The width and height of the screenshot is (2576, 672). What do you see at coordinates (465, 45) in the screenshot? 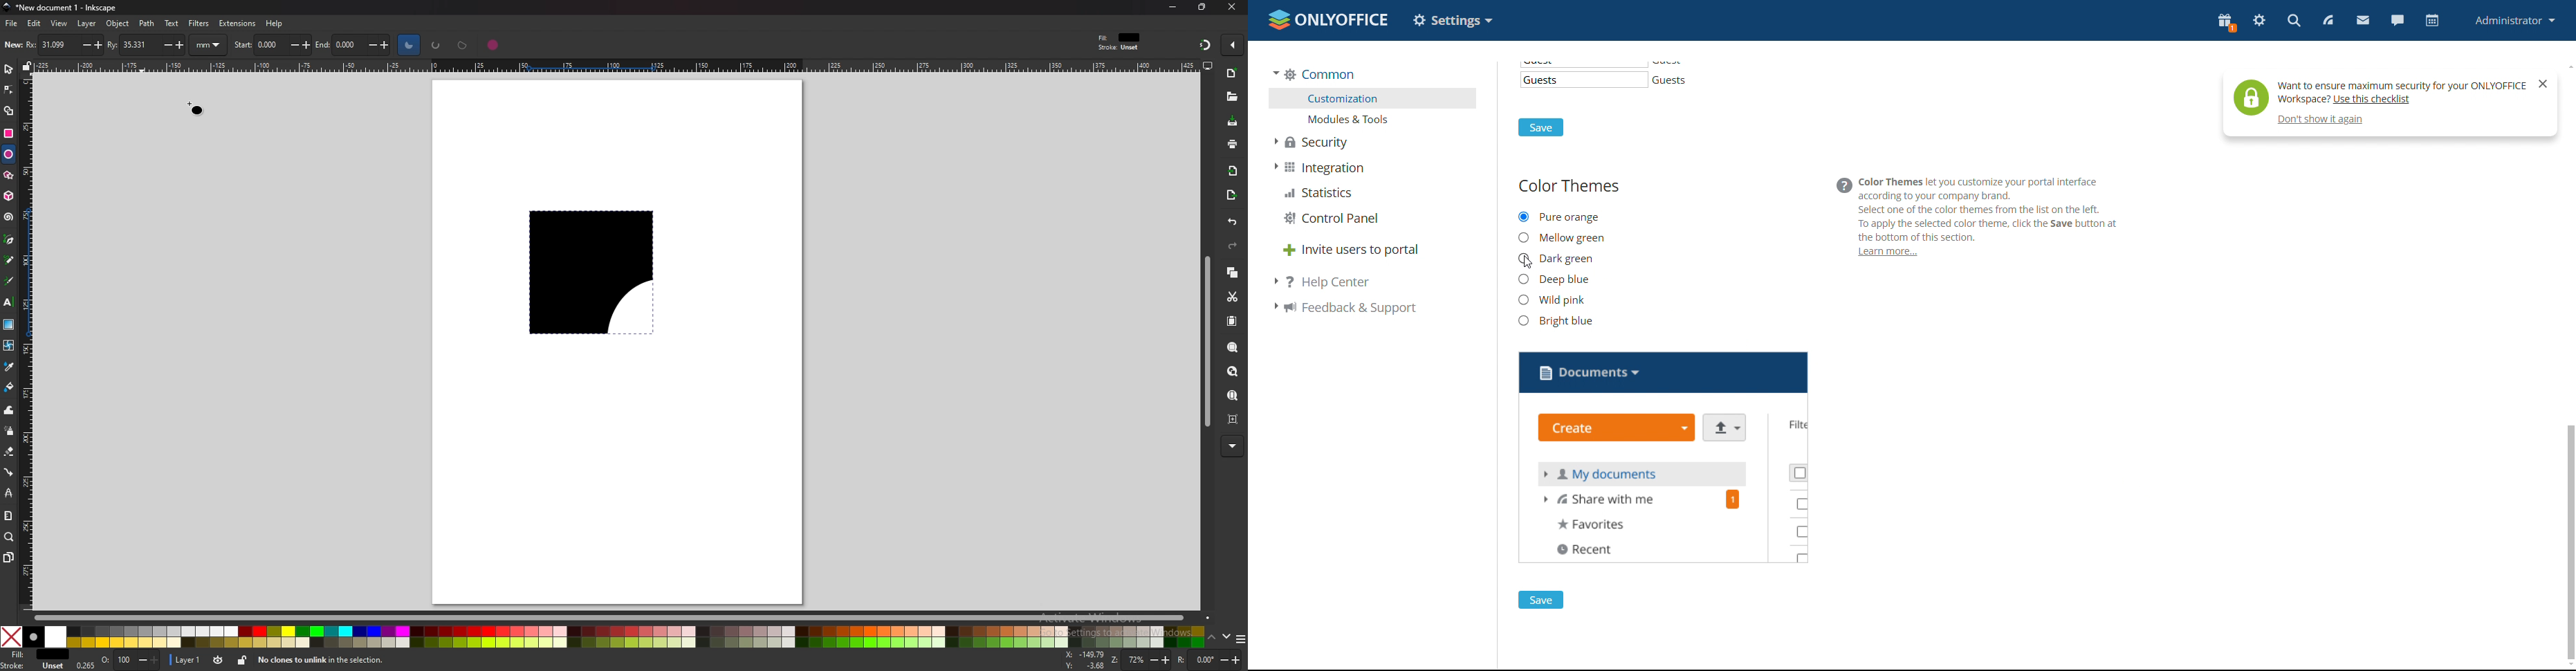
I see `chord` at bounding box center [465, 45].